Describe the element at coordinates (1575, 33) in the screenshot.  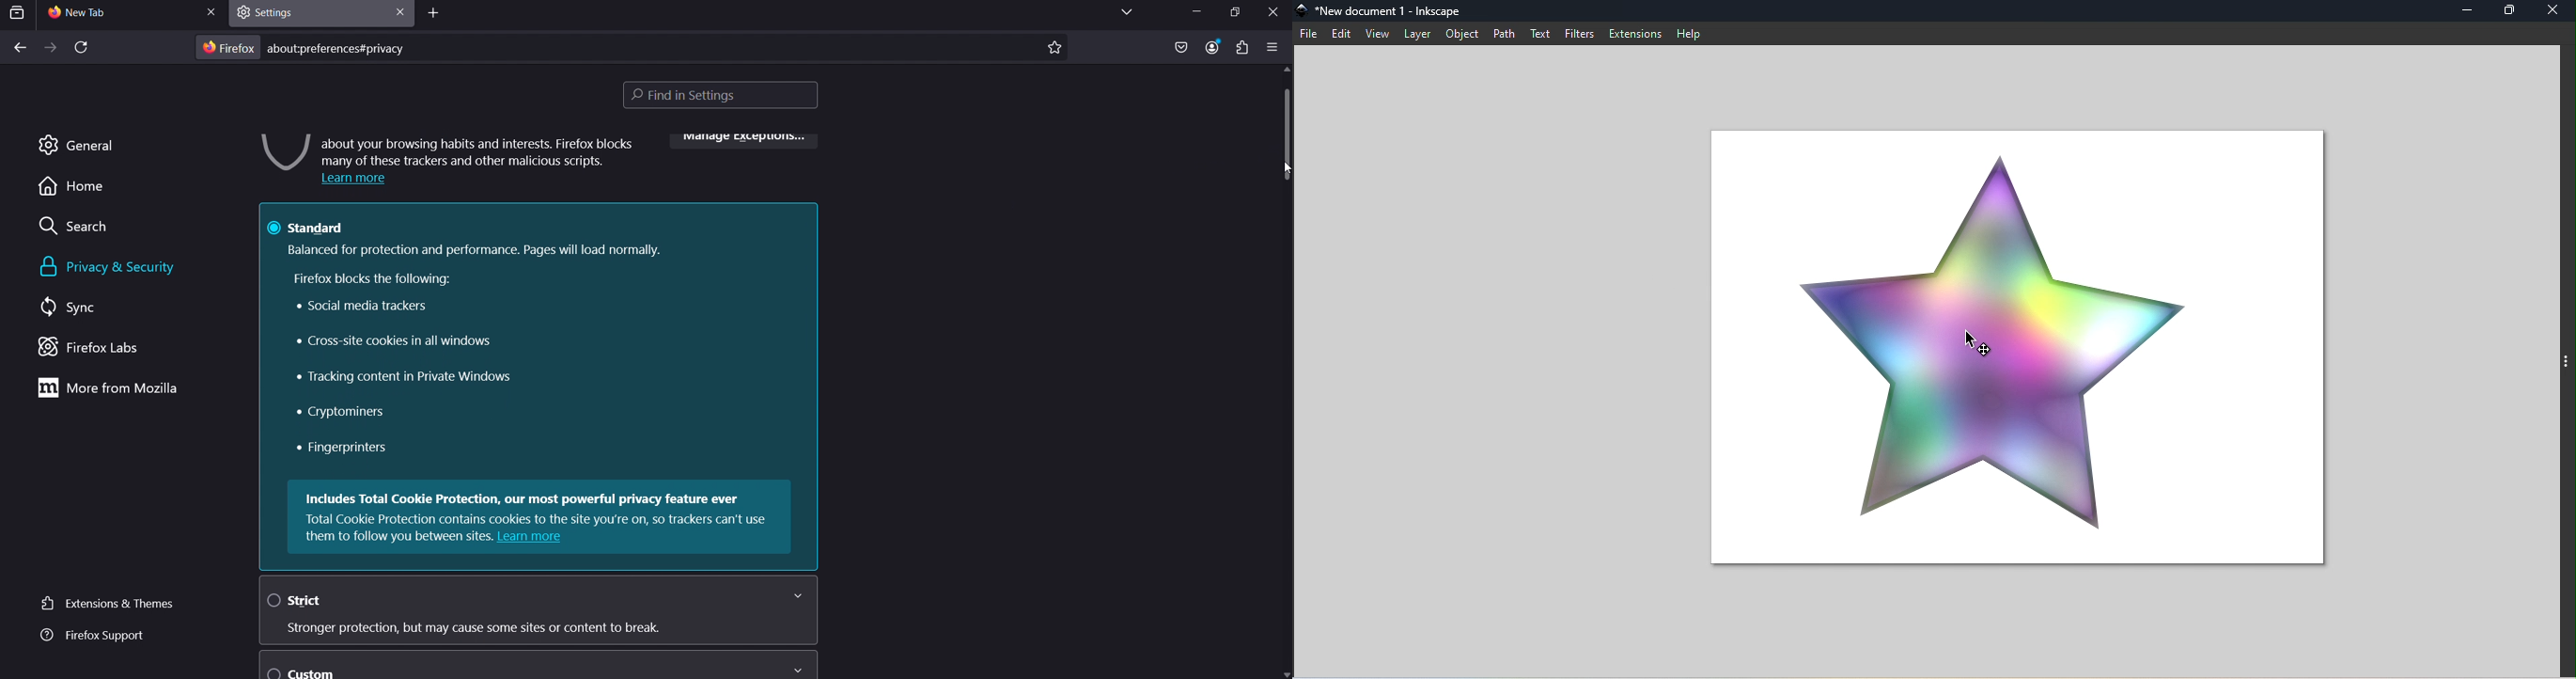
I see `Filters` at that location.